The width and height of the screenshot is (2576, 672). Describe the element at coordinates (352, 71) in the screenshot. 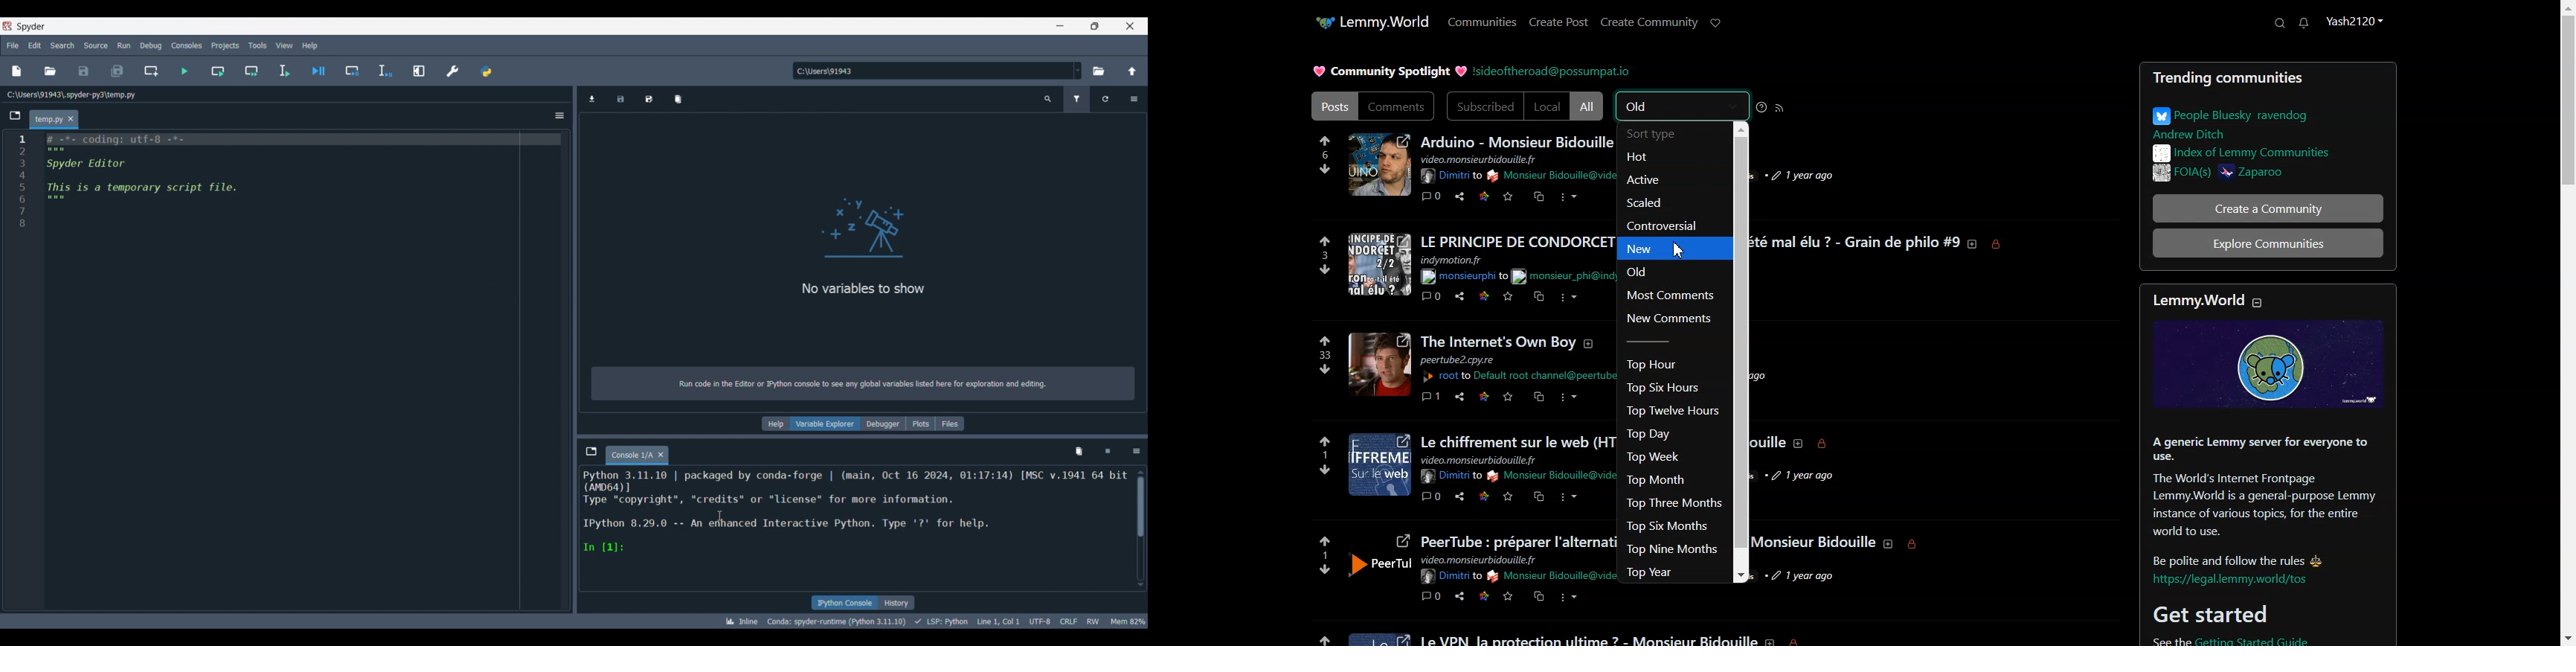

I see `Debug cell` at that location.